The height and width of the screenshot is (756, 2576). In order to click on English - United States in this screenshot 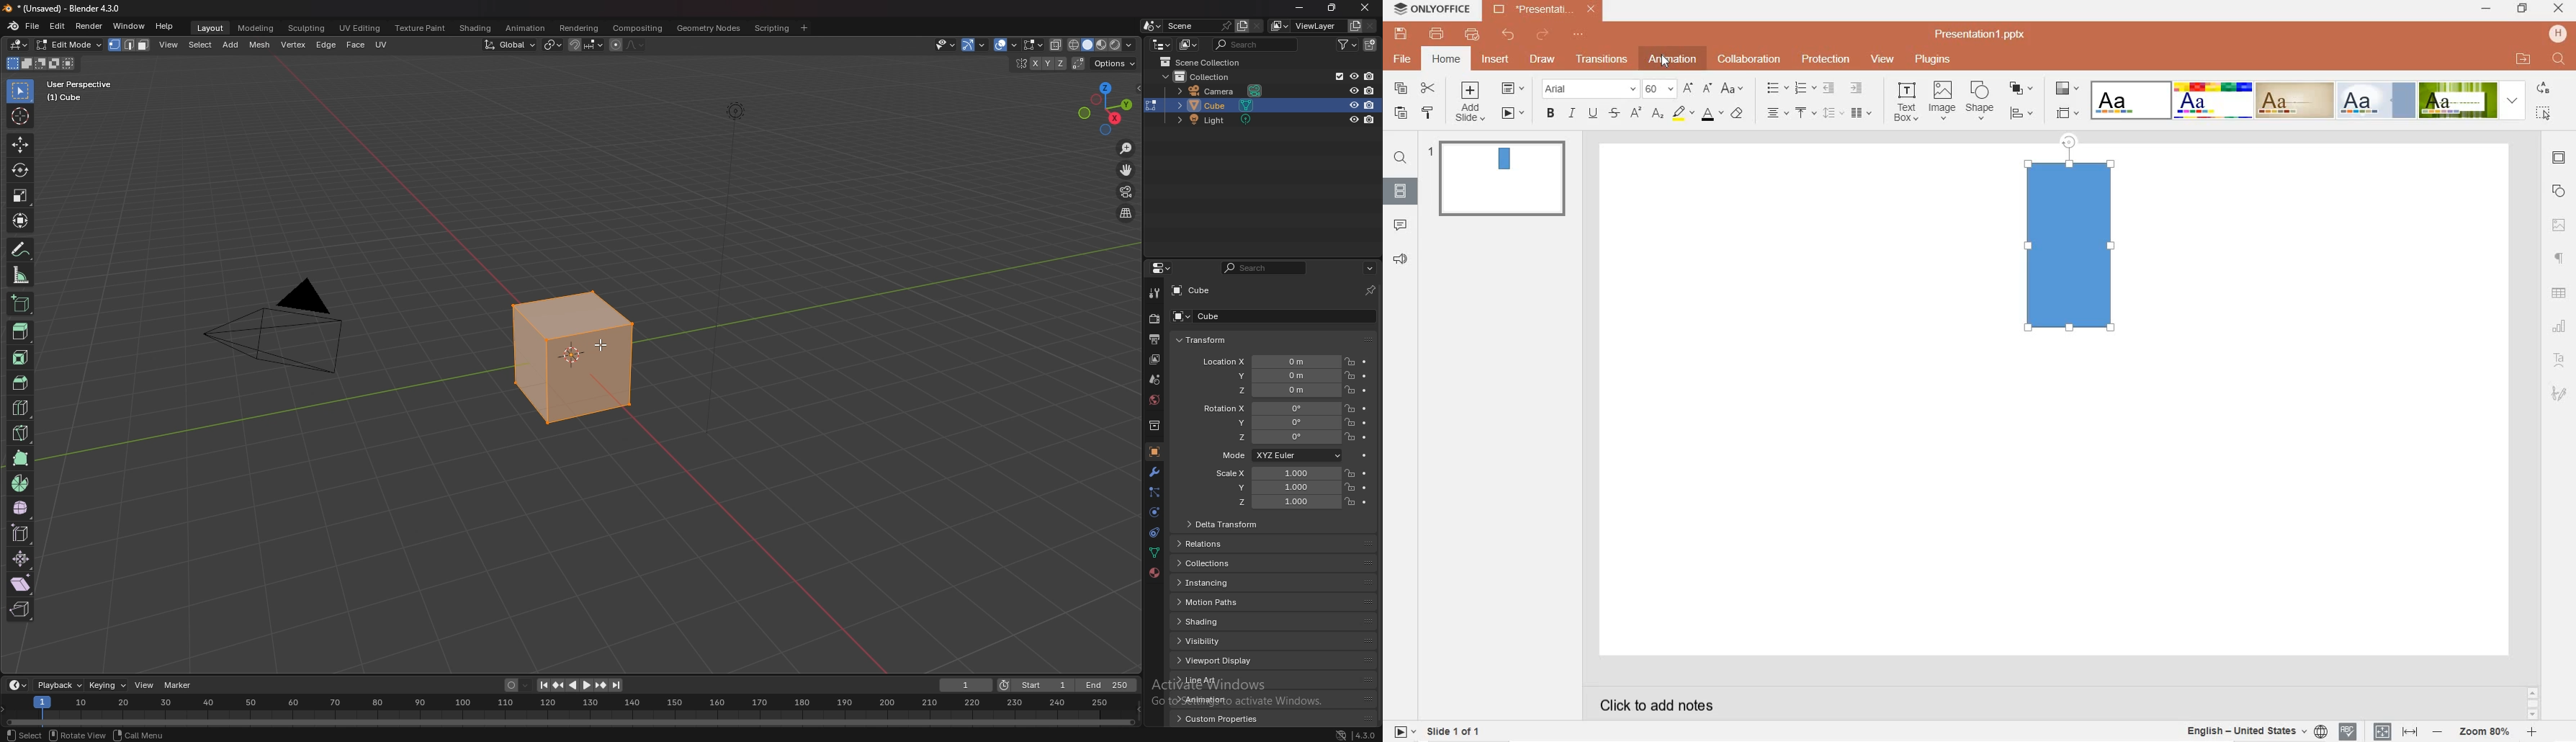, I will do `click(2255, 731)`.